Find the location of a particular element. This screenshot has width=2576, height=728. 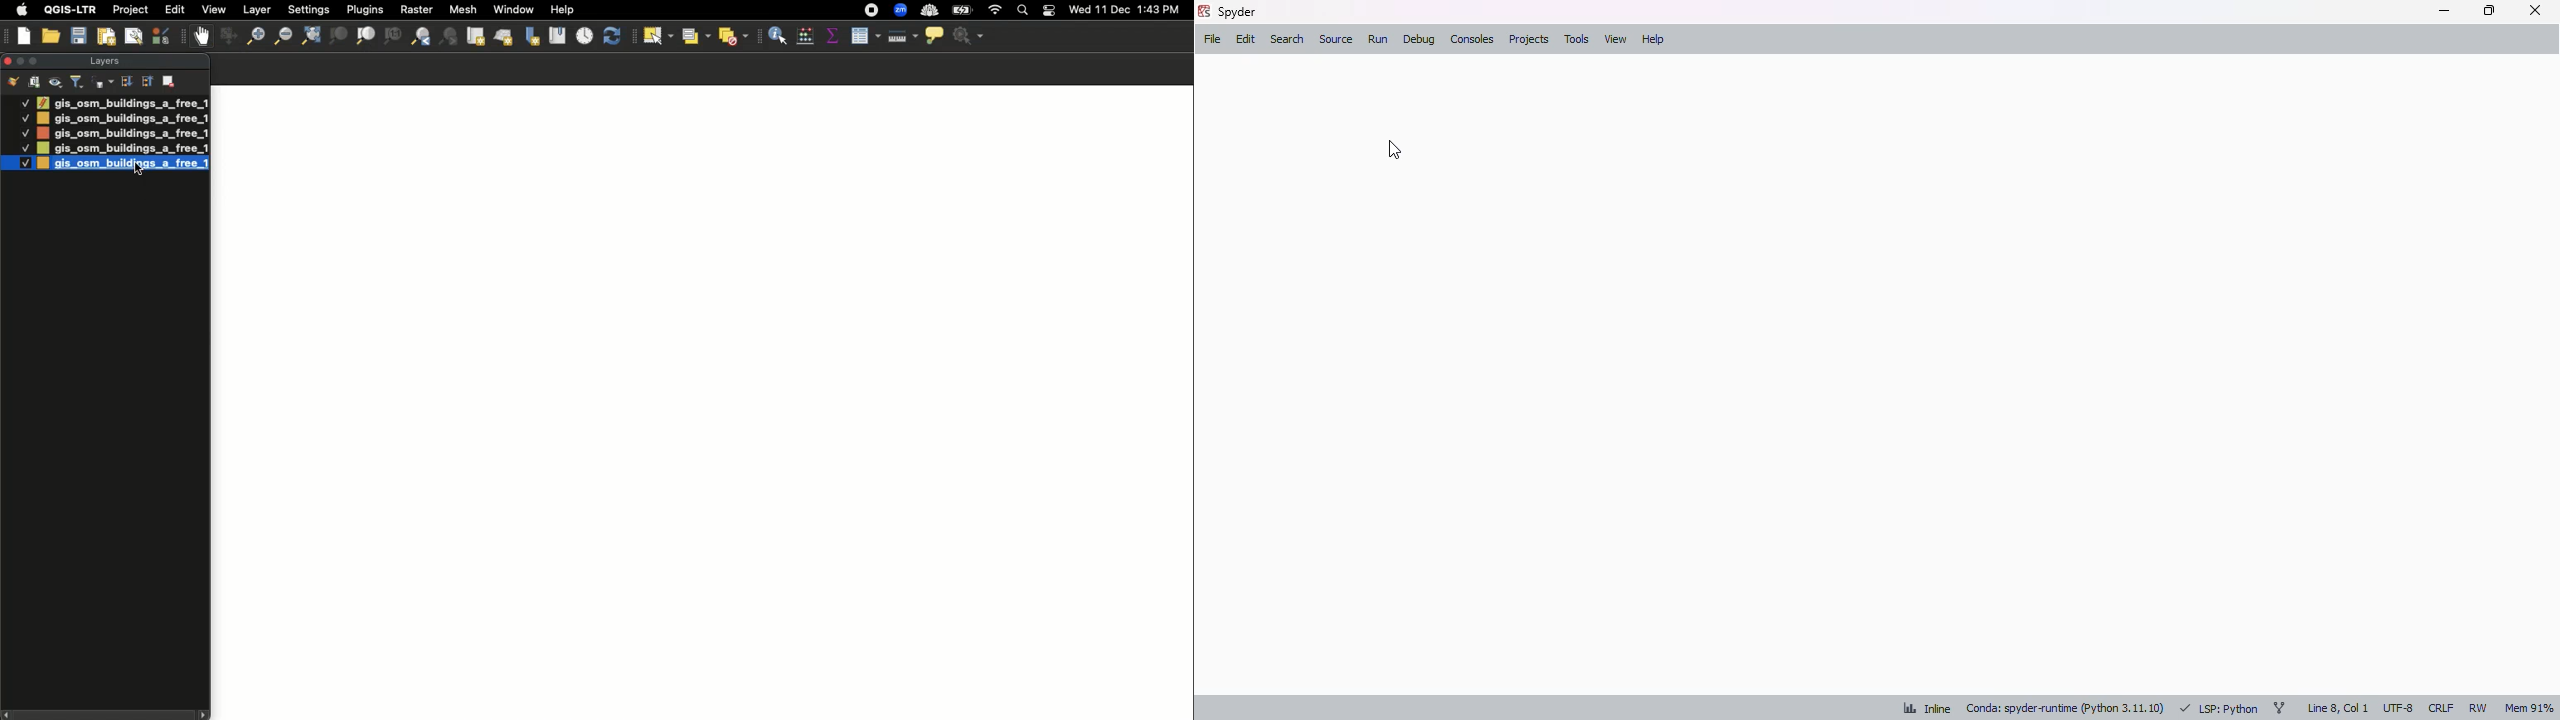

Settings is located at coordinates (971, 36).